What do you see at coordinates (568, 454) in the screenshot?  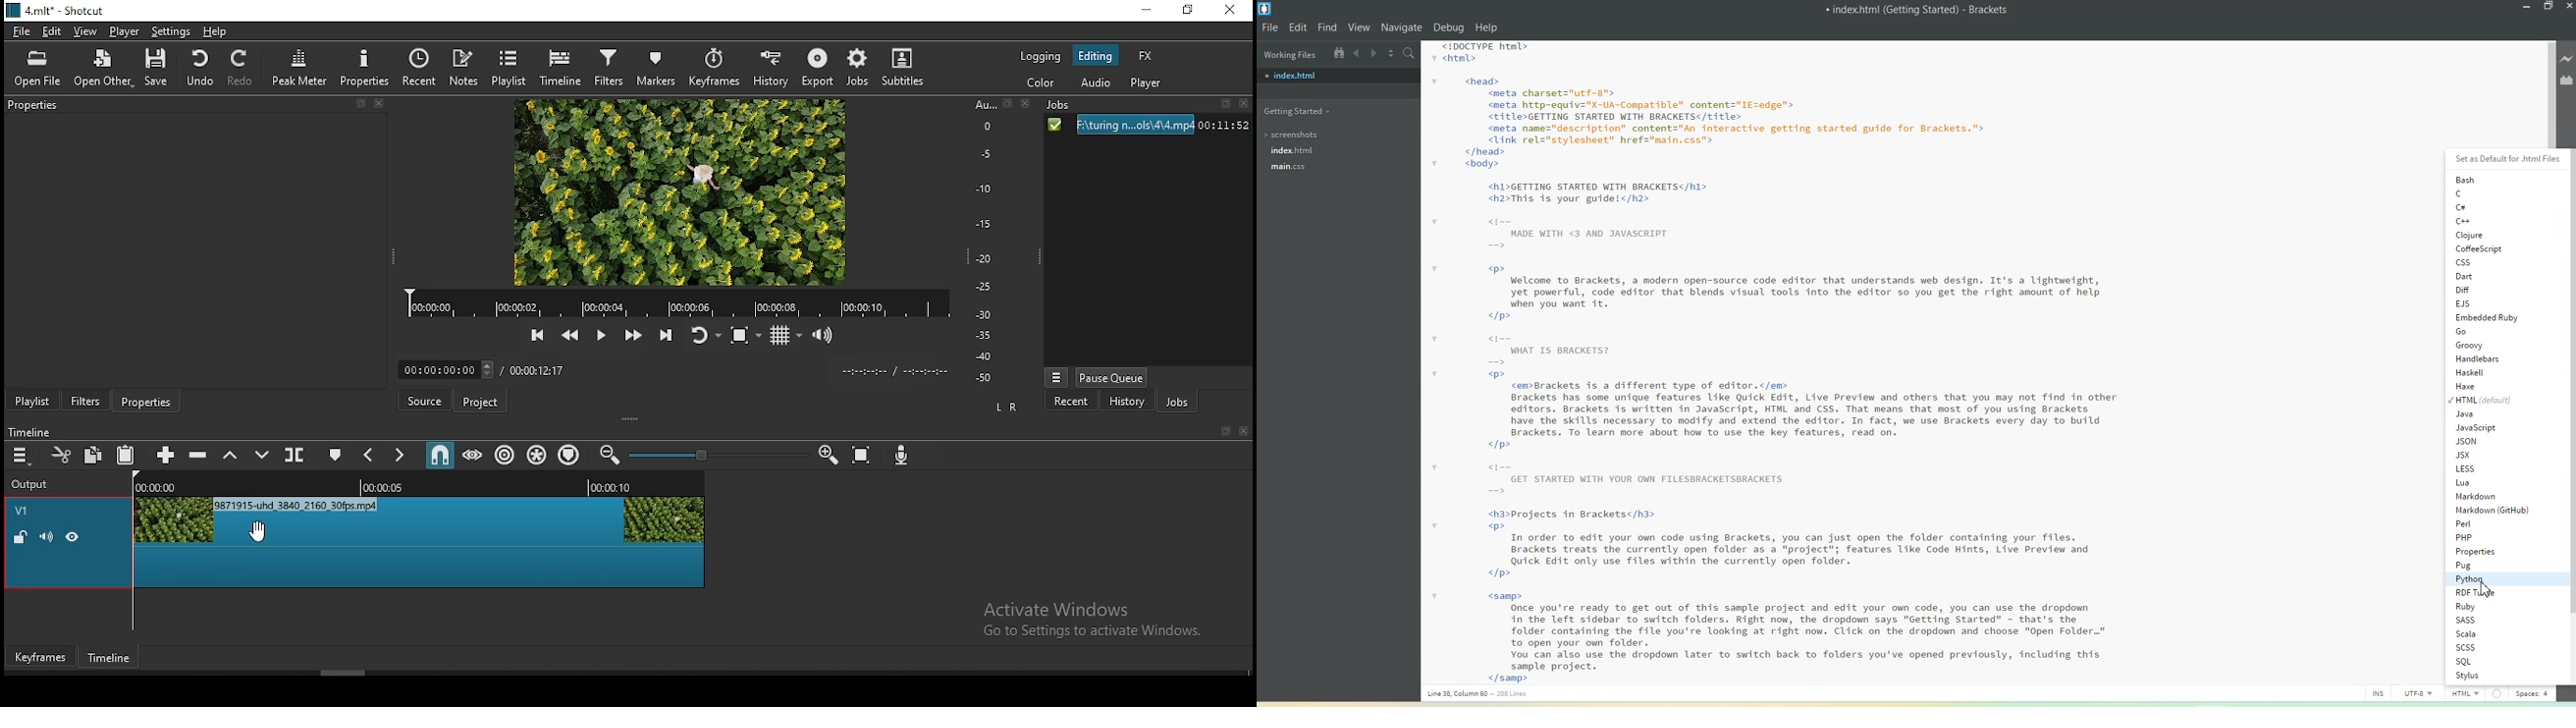 I see `ripple markers` at bounding box center [568, 454].